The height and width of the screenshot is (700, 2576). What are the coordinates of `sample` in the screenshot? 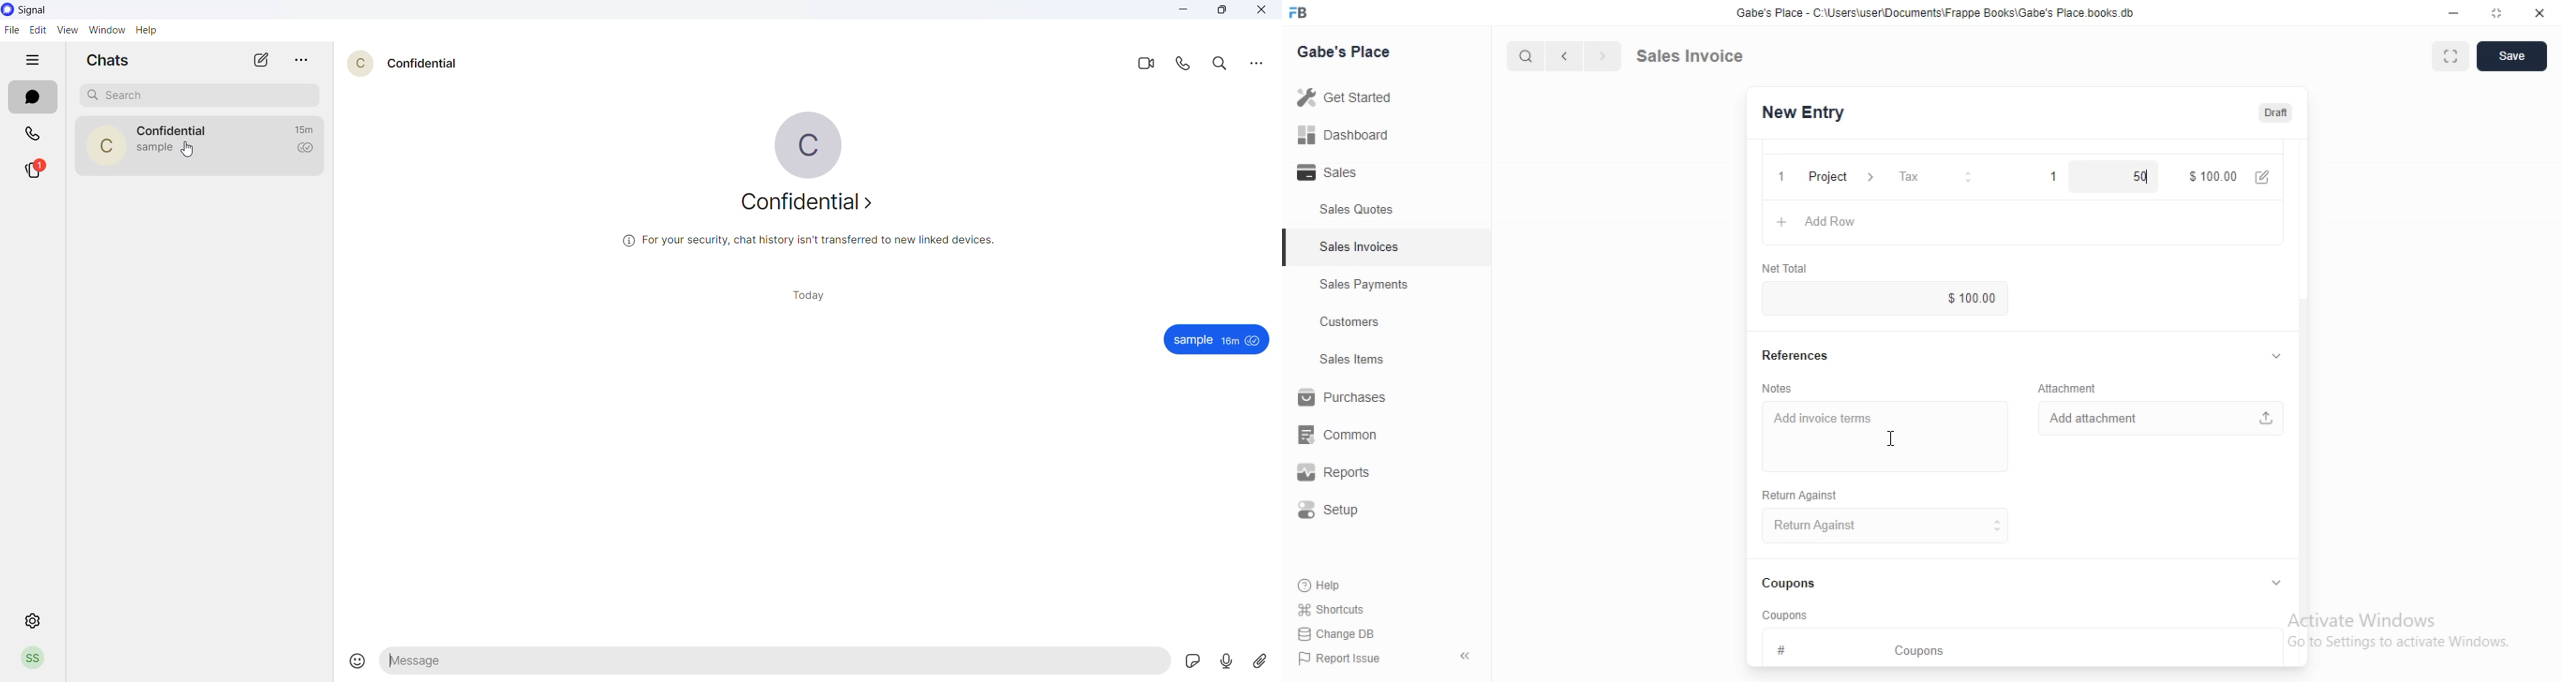 It's located at (156, 149).